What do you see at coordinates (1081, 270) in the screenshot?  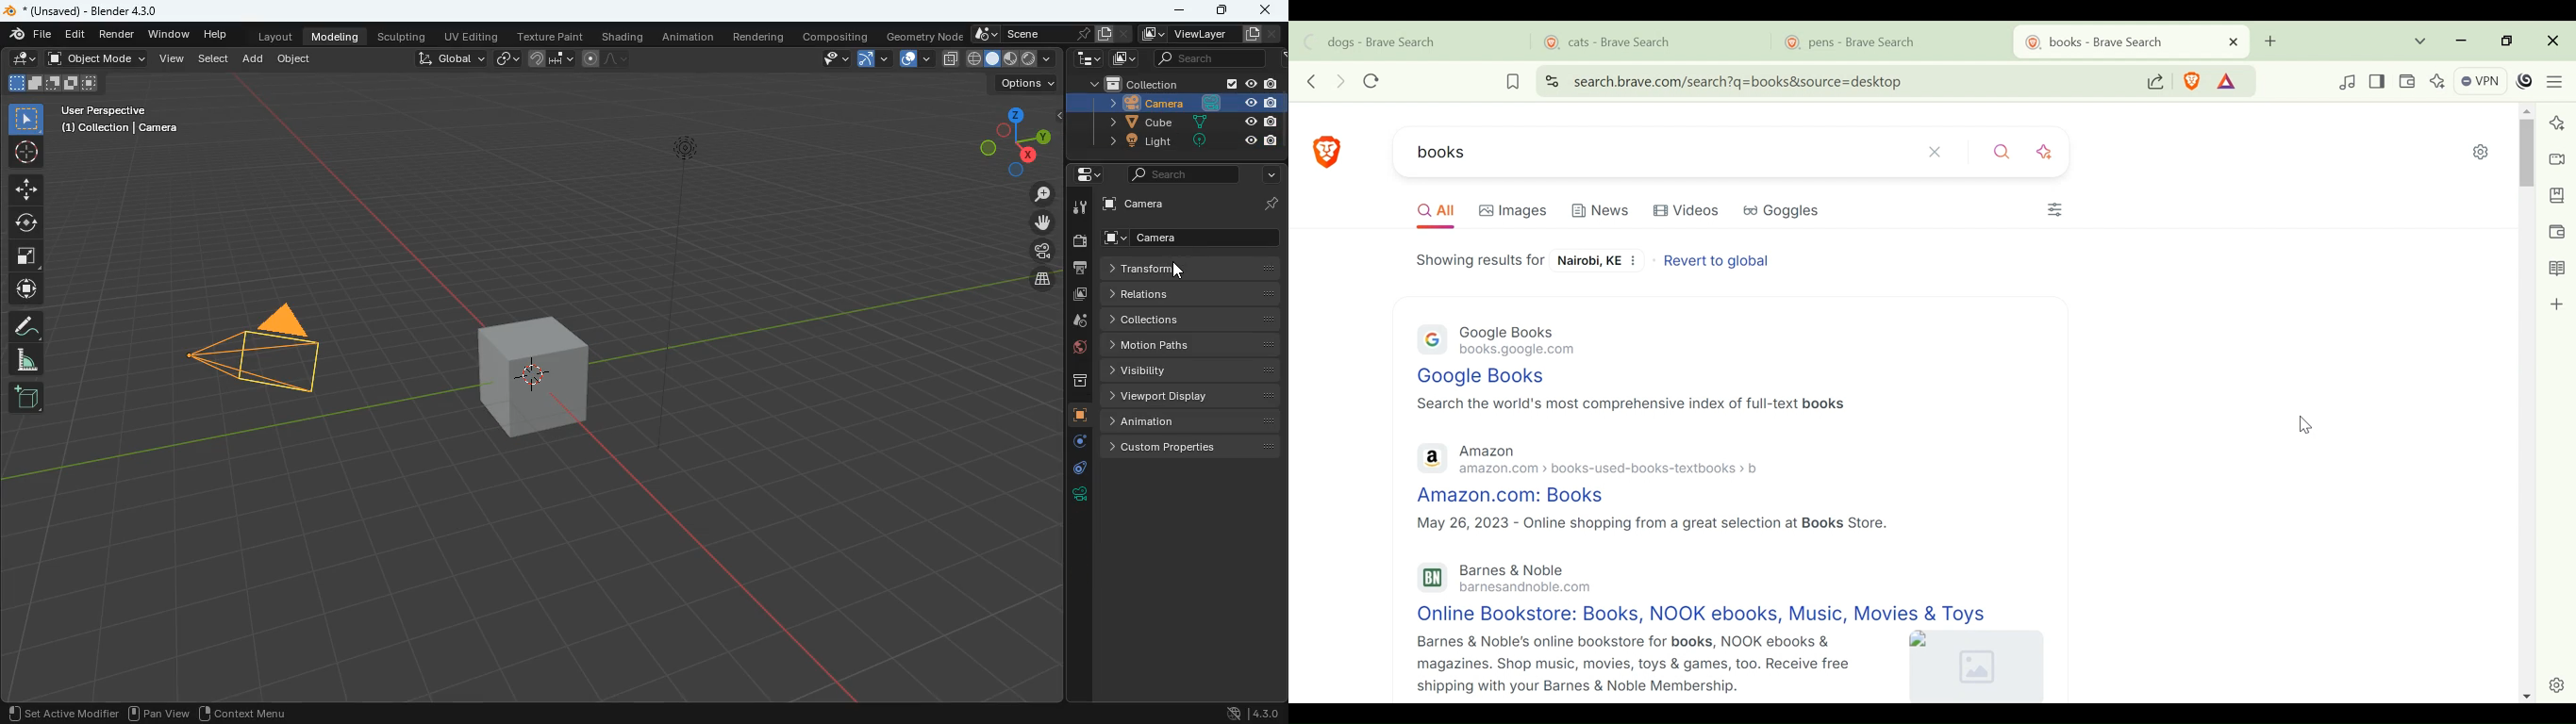 I see `print` at bounding box center [1081, 270].